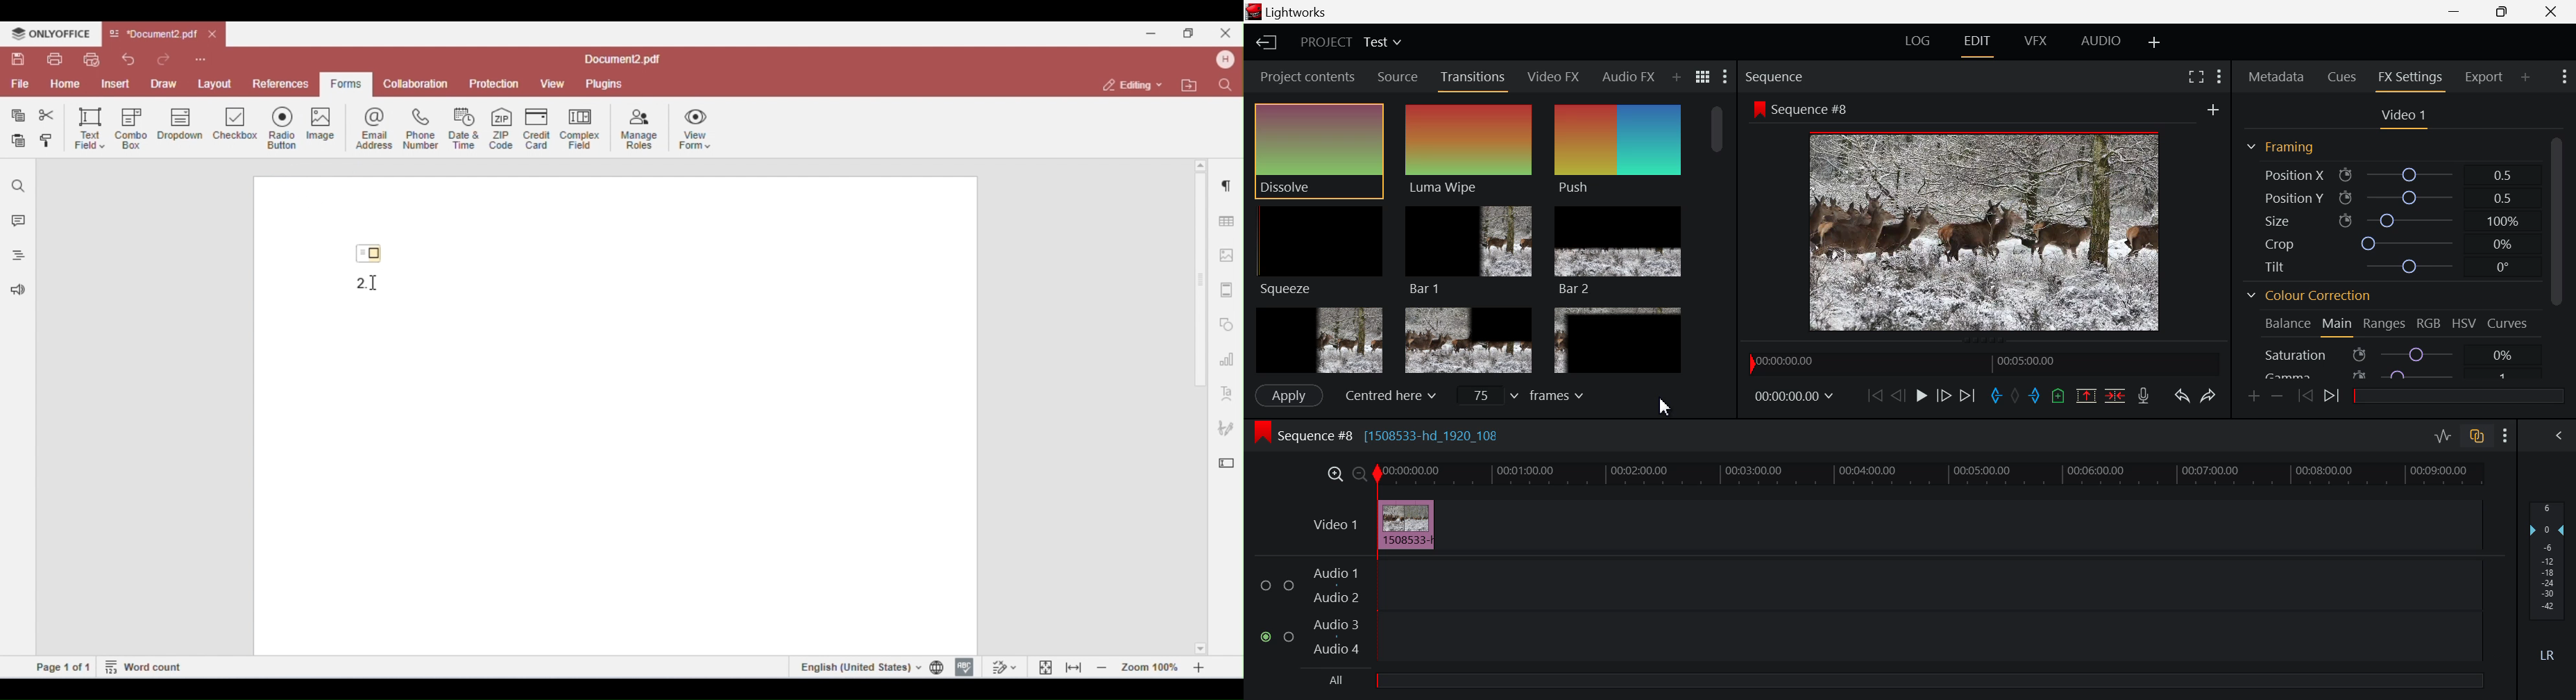  I want to click on Framing Section, so click(2285, 144).